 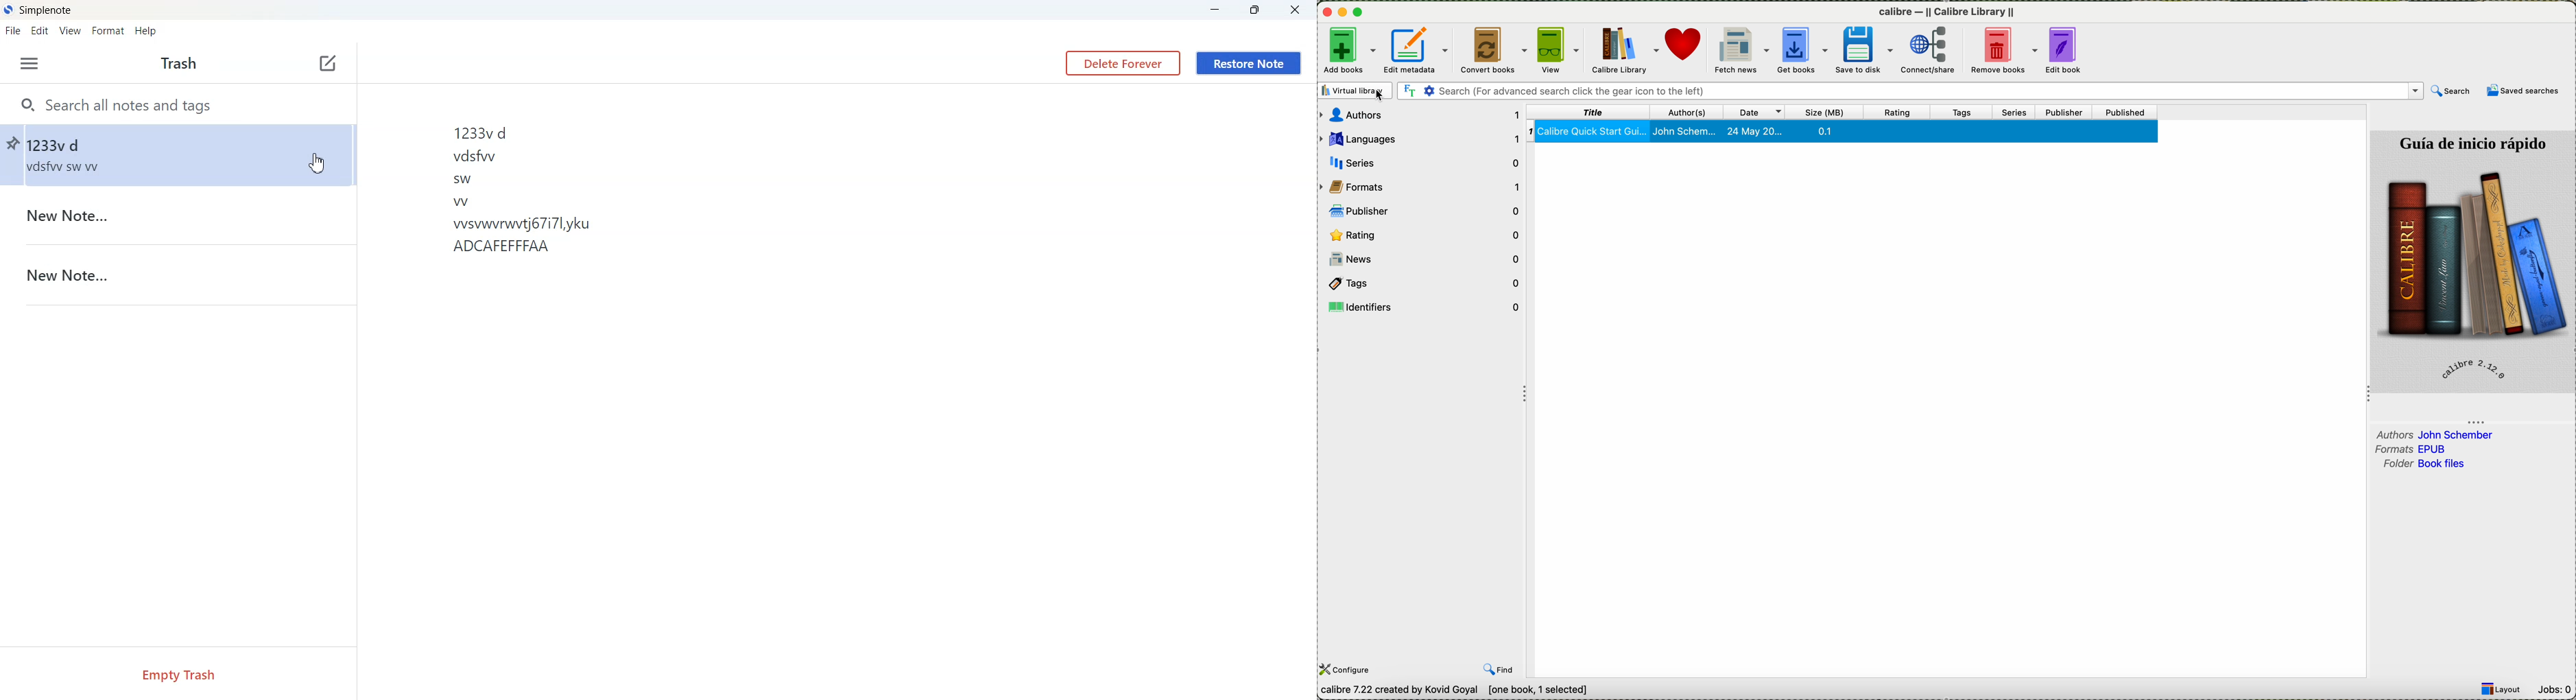 What do you see at coordinates (1422, 117) in the screenshot?
I see `authors` at bounding box center [1422, 117].